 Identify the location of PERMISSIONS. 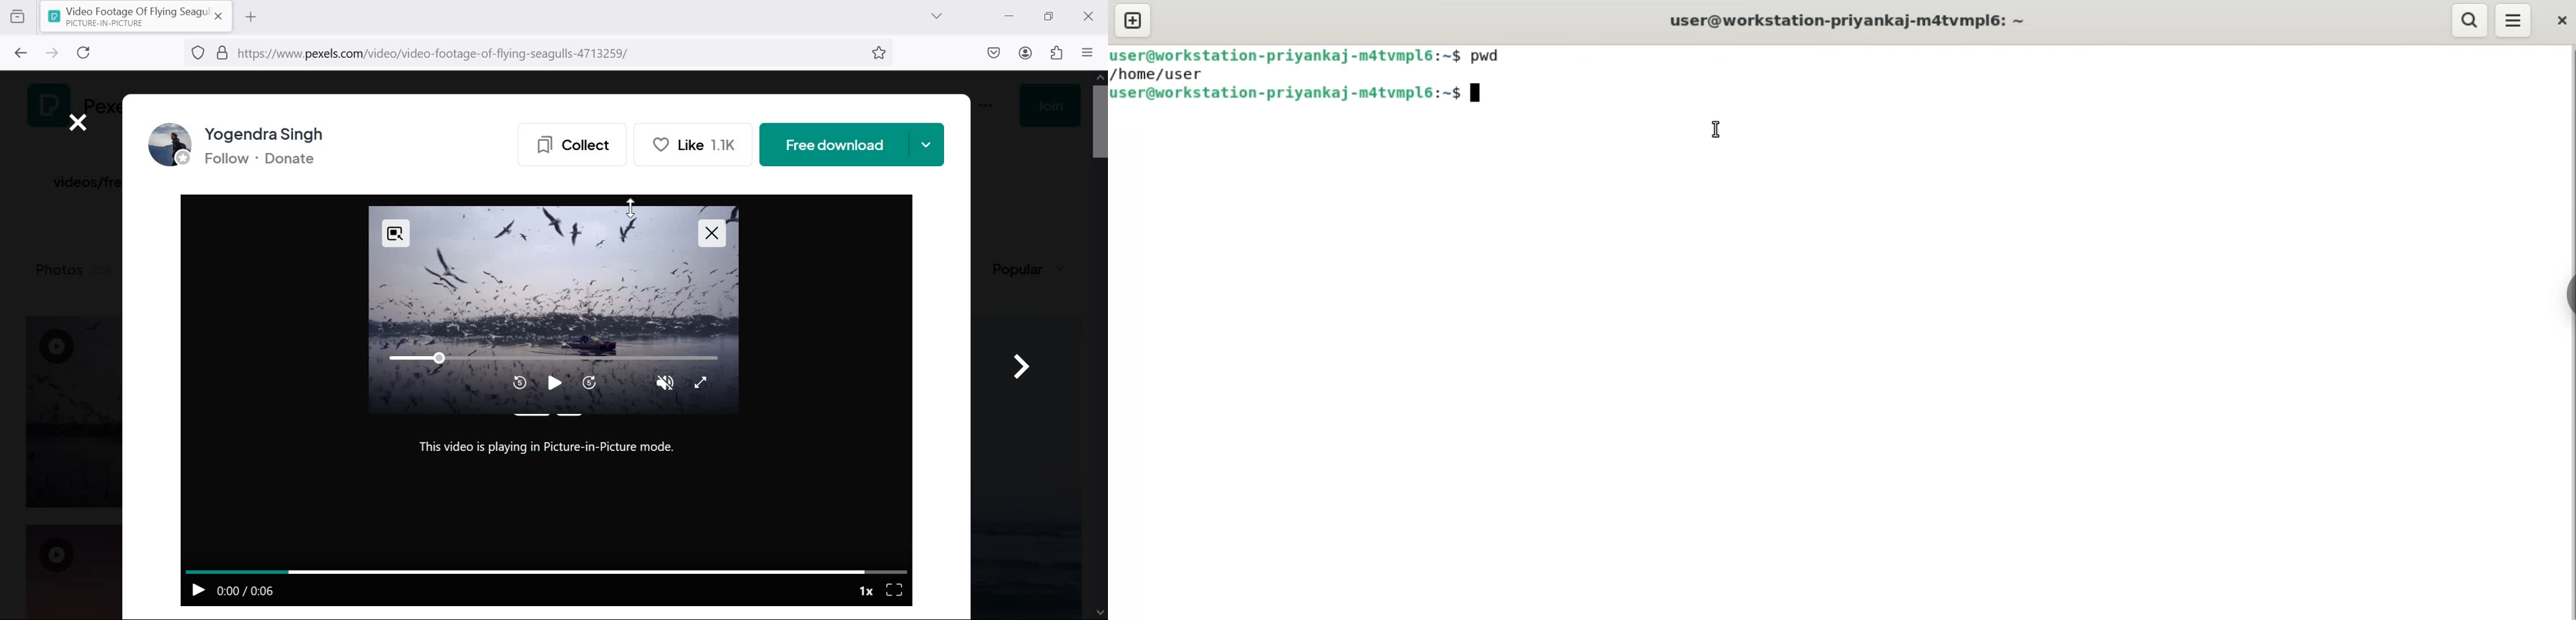
(219, 53).